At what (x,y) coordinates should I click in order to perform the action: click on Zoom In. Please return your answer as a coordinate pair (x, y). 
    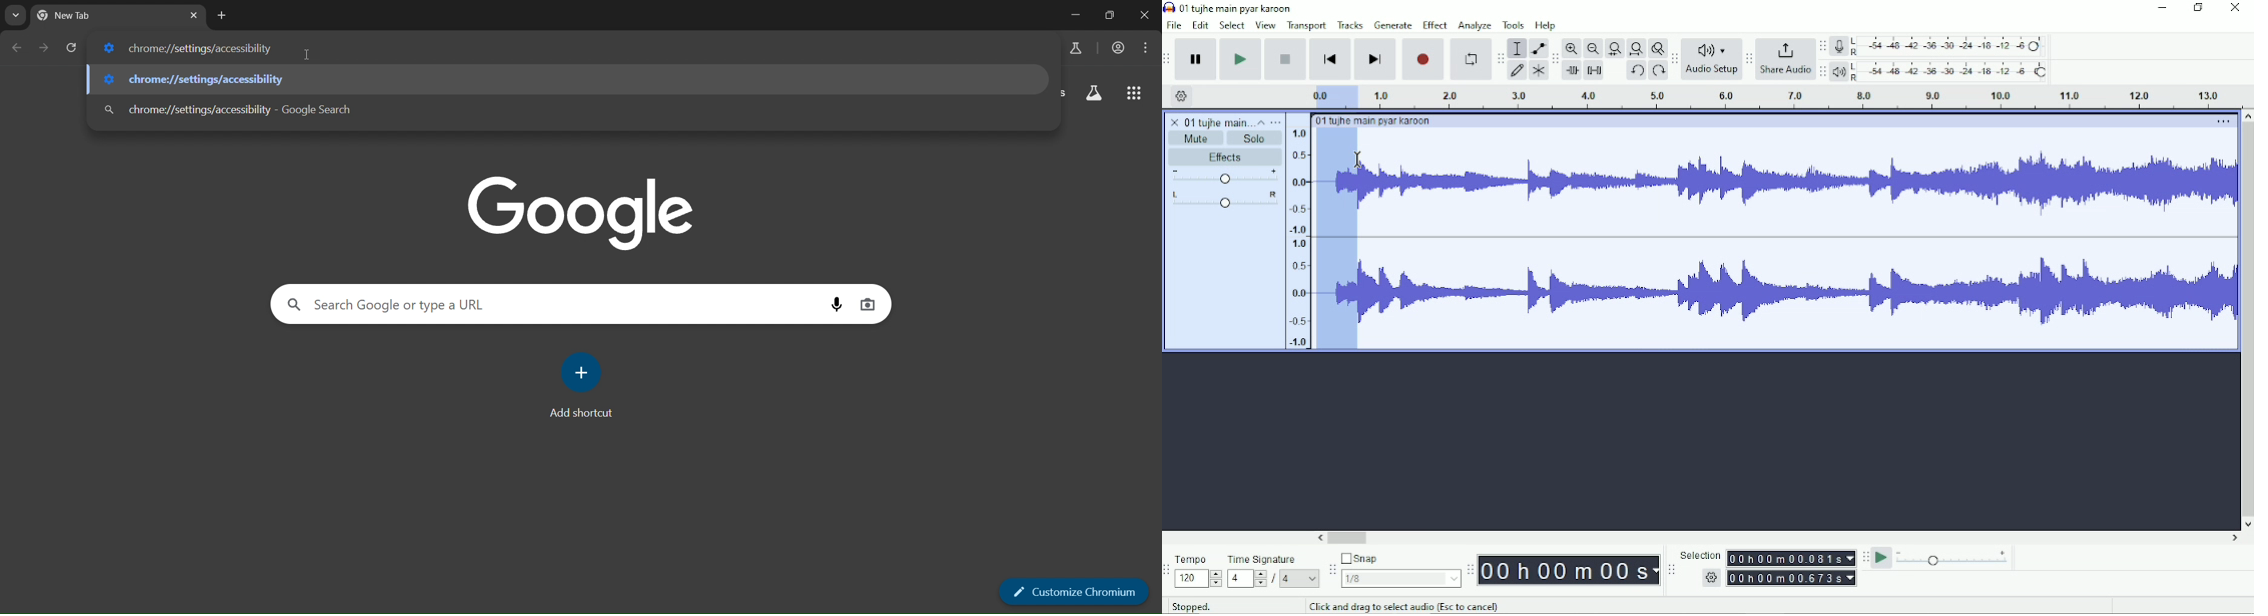
    Looking at the image, I should click on (1573, 48).